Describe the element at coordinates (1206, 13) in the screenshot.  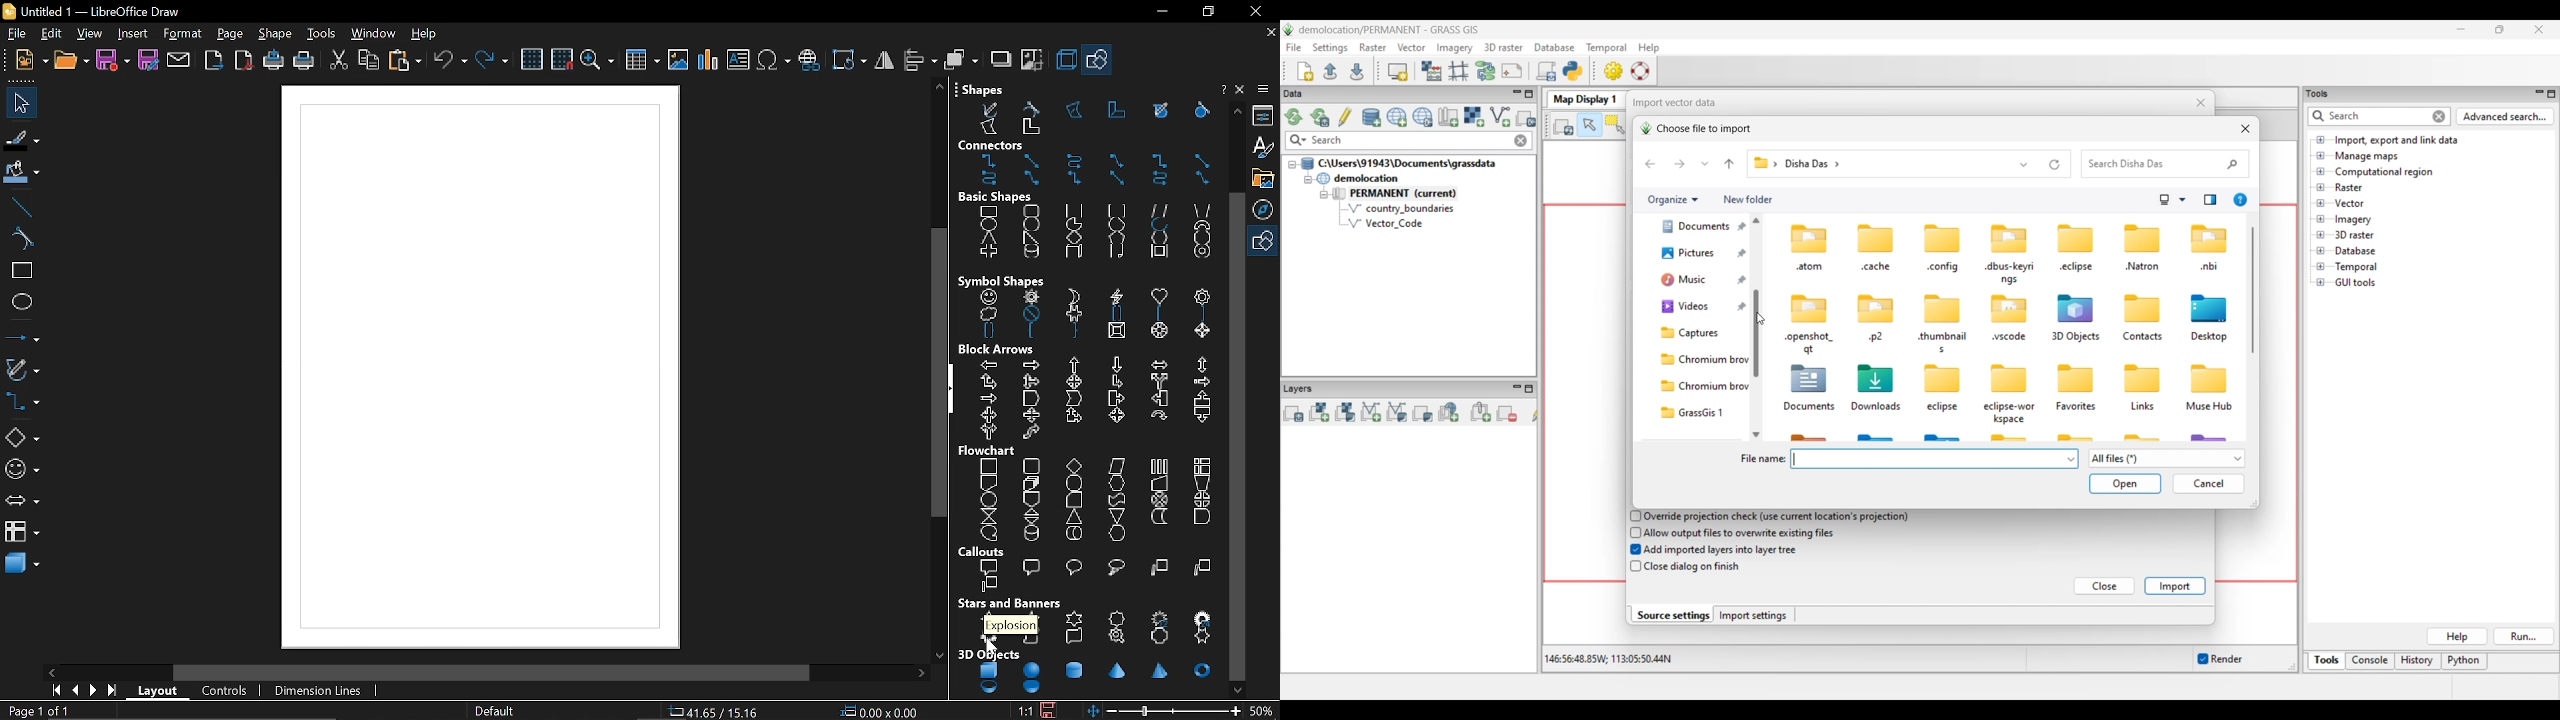
I see `Restore down` at that location.